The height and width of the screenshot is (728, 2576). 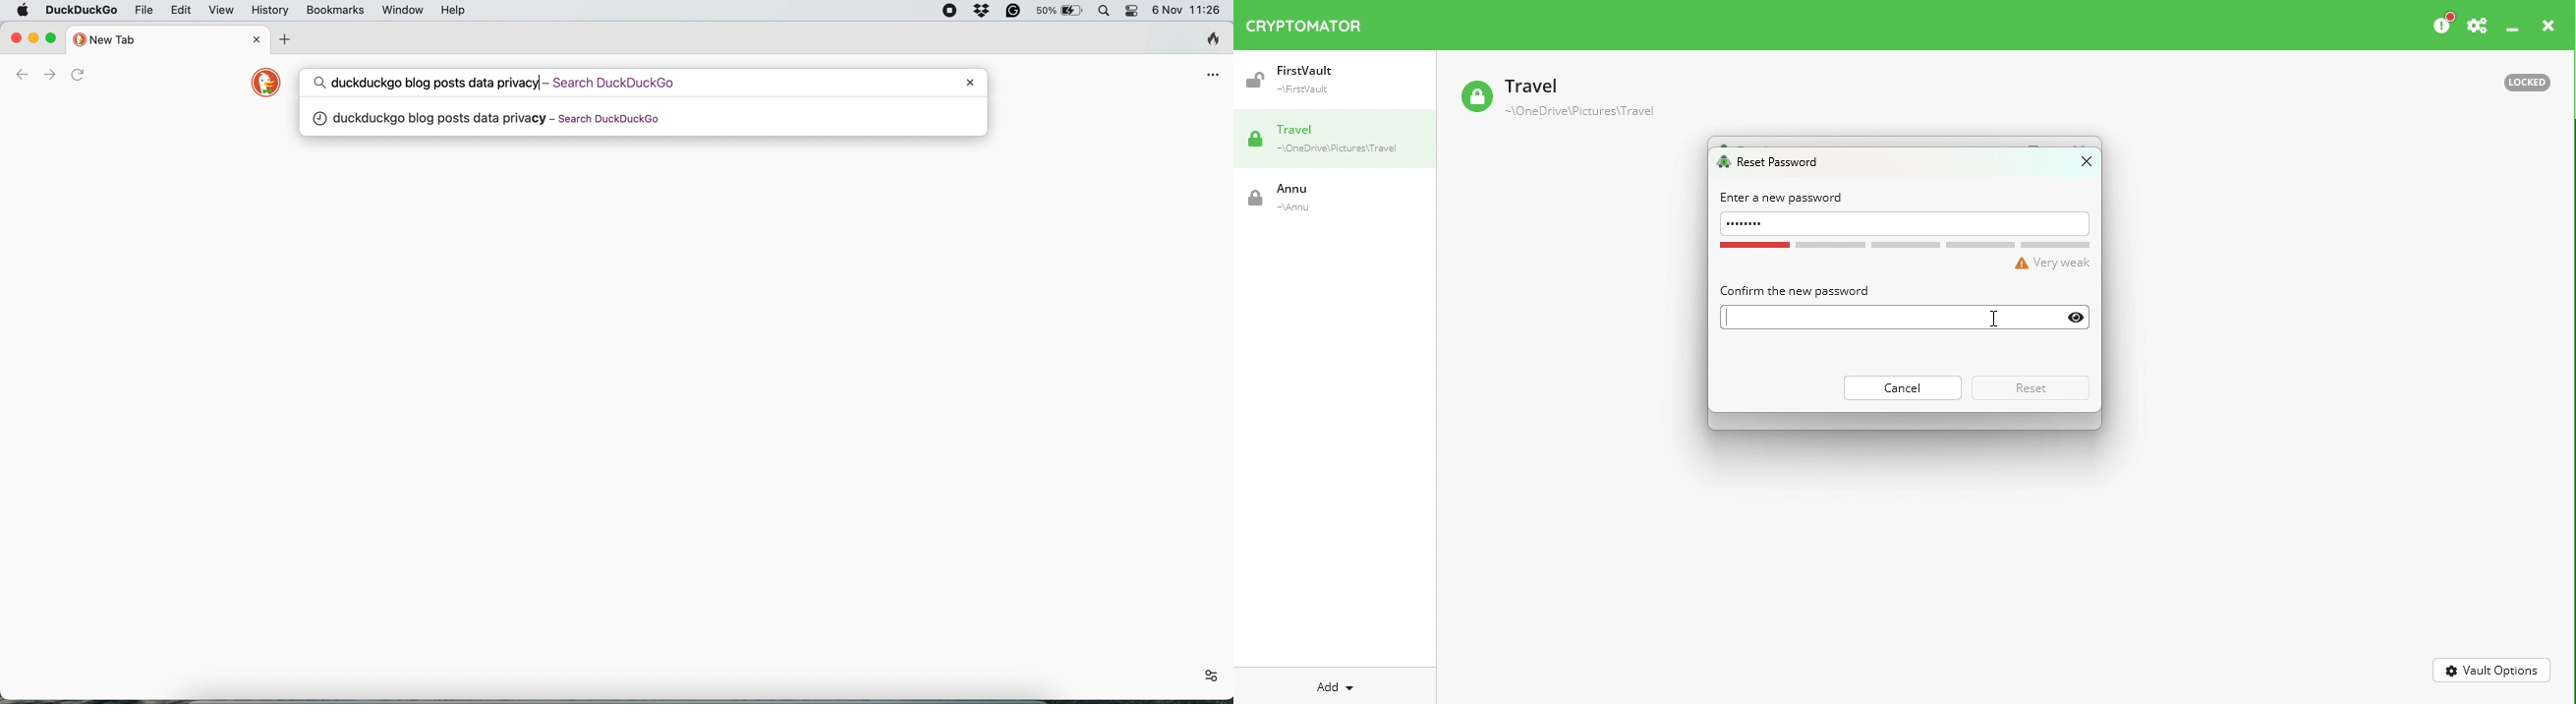 I want to click on Enter password, so click(x=1907, y=224).